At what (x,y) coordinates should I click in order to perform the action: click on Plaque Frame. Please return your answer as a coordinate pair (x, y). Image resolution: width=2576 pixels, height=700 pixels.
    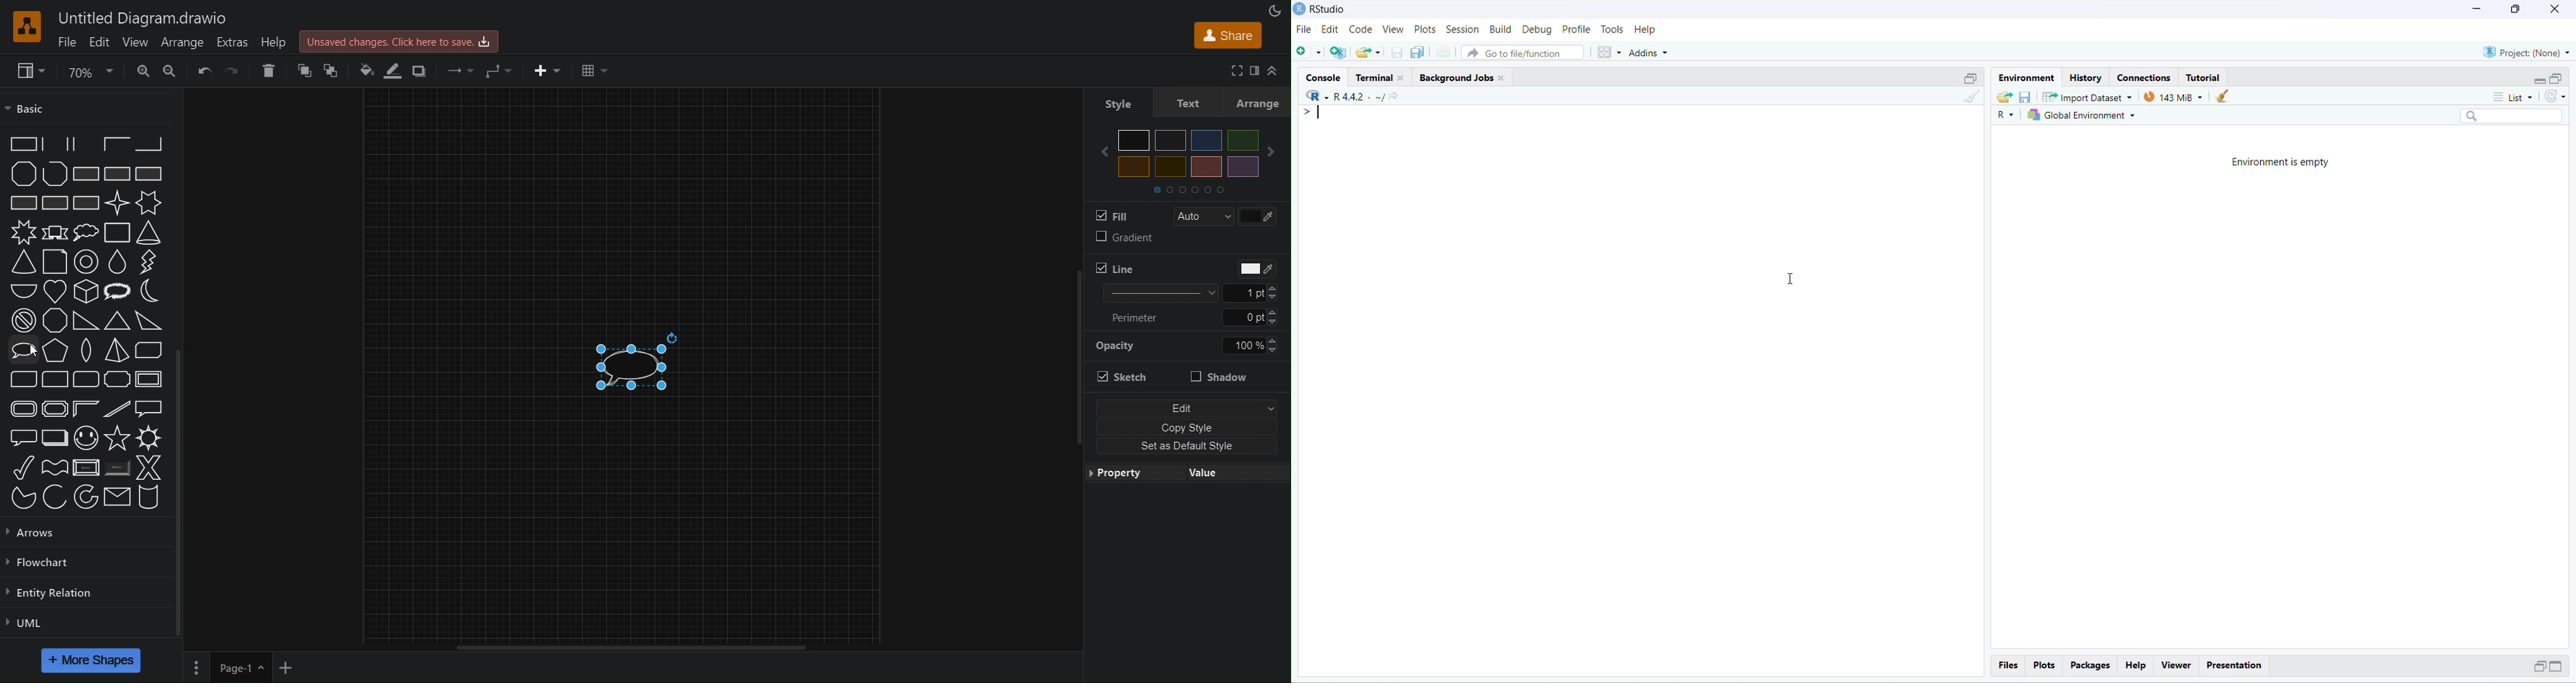
    Looking at the image, I should click on (55, 409).